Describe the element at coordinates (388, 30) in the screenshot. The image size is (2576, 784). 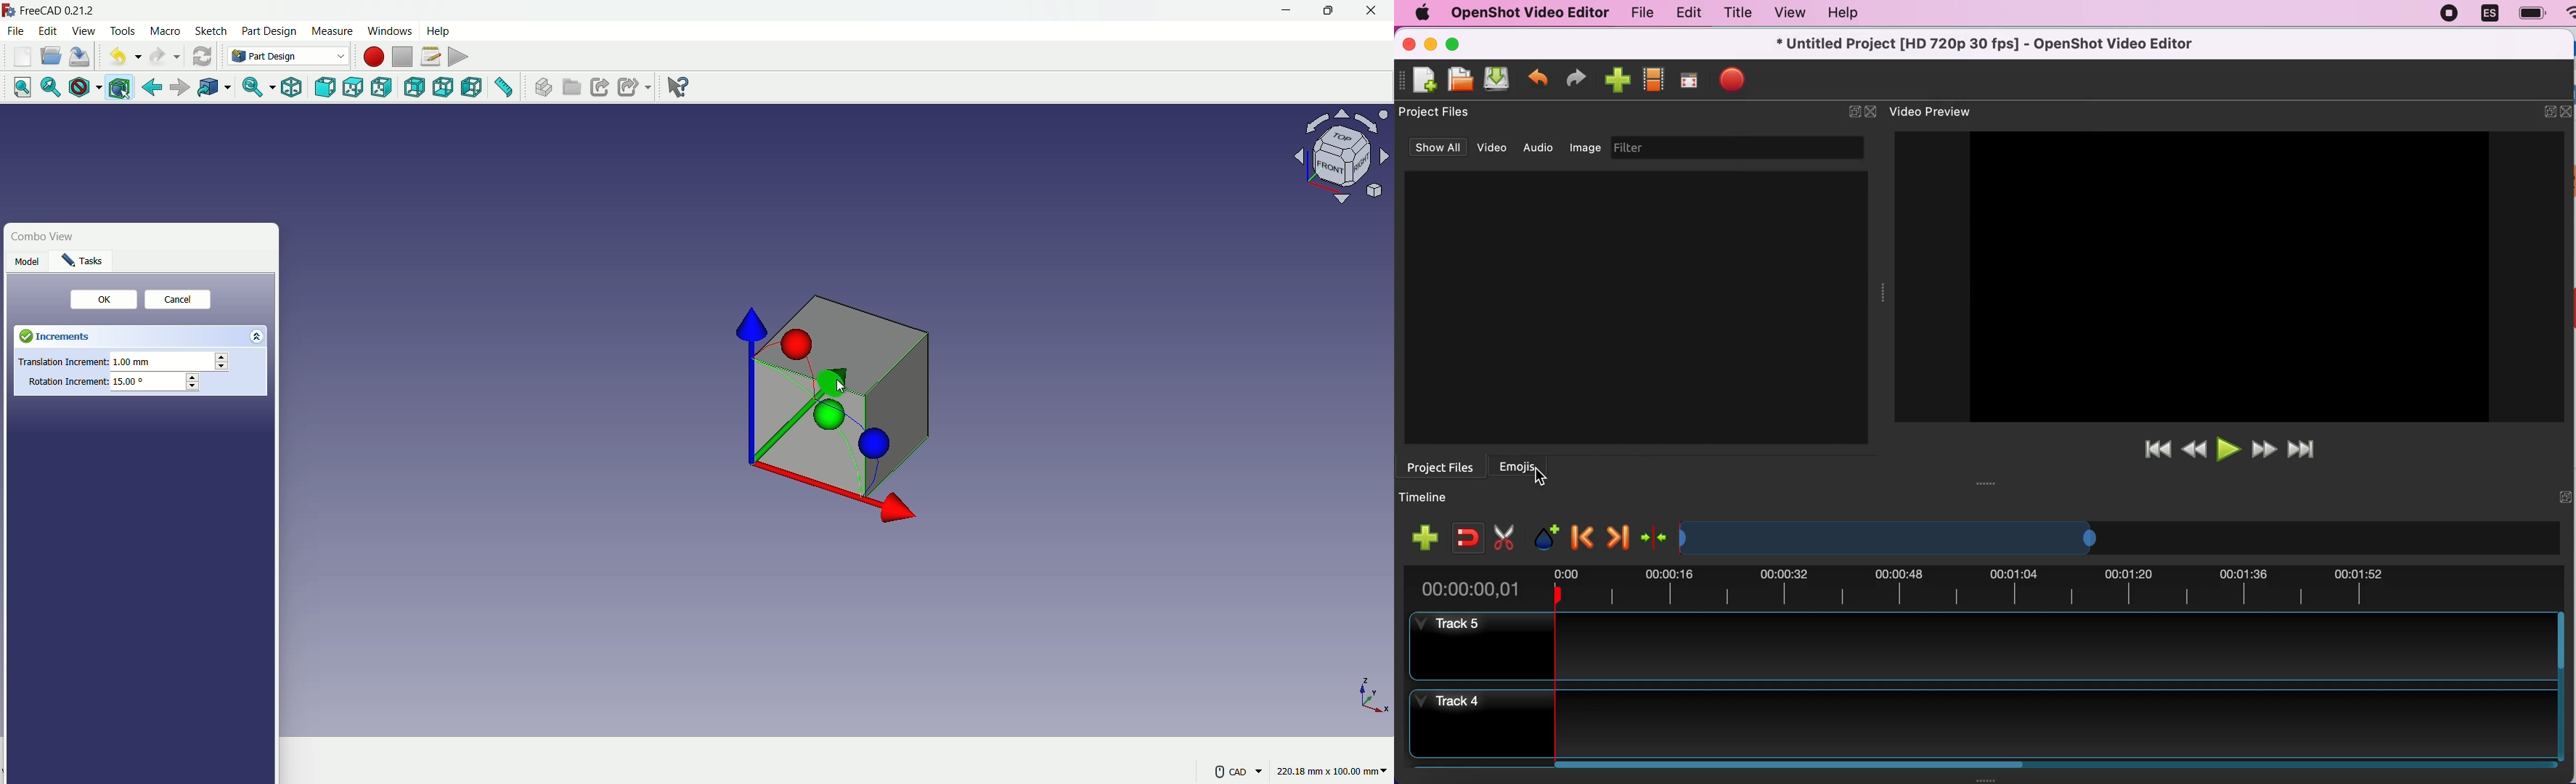
I see `windows` at that location.